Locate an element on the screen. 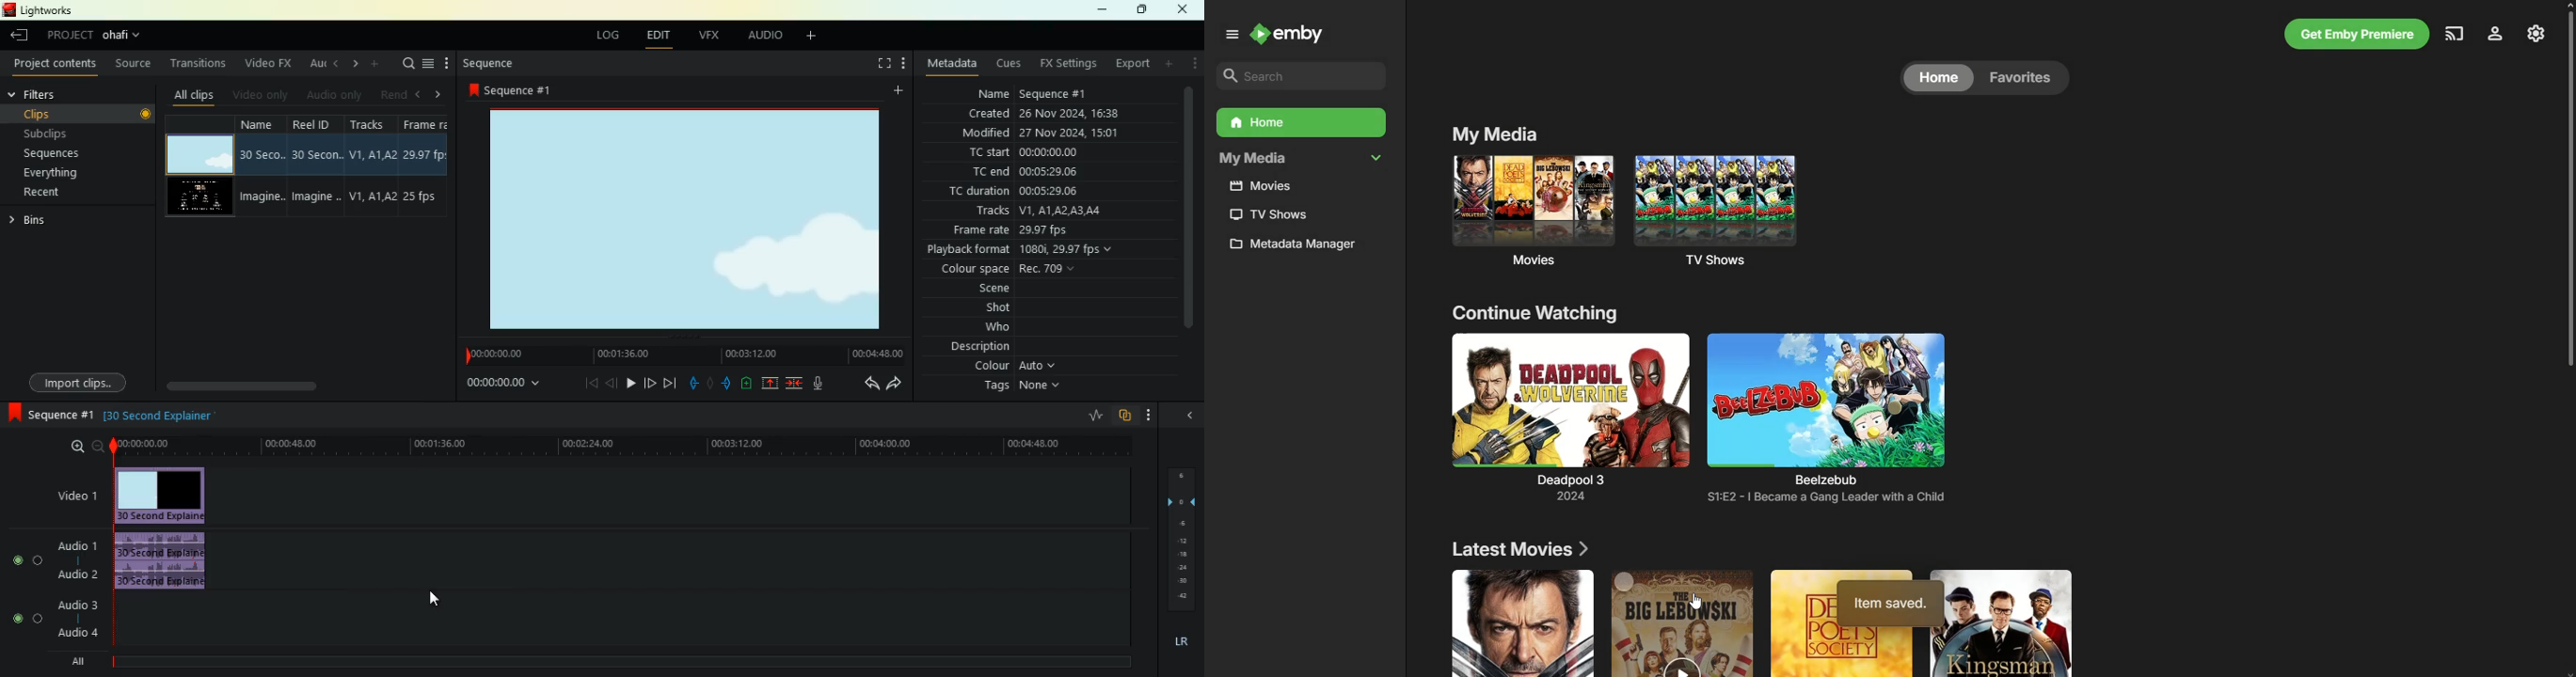 The height and width of the screenshot is (700, 2576). more is located at coordinates (1191, 65).